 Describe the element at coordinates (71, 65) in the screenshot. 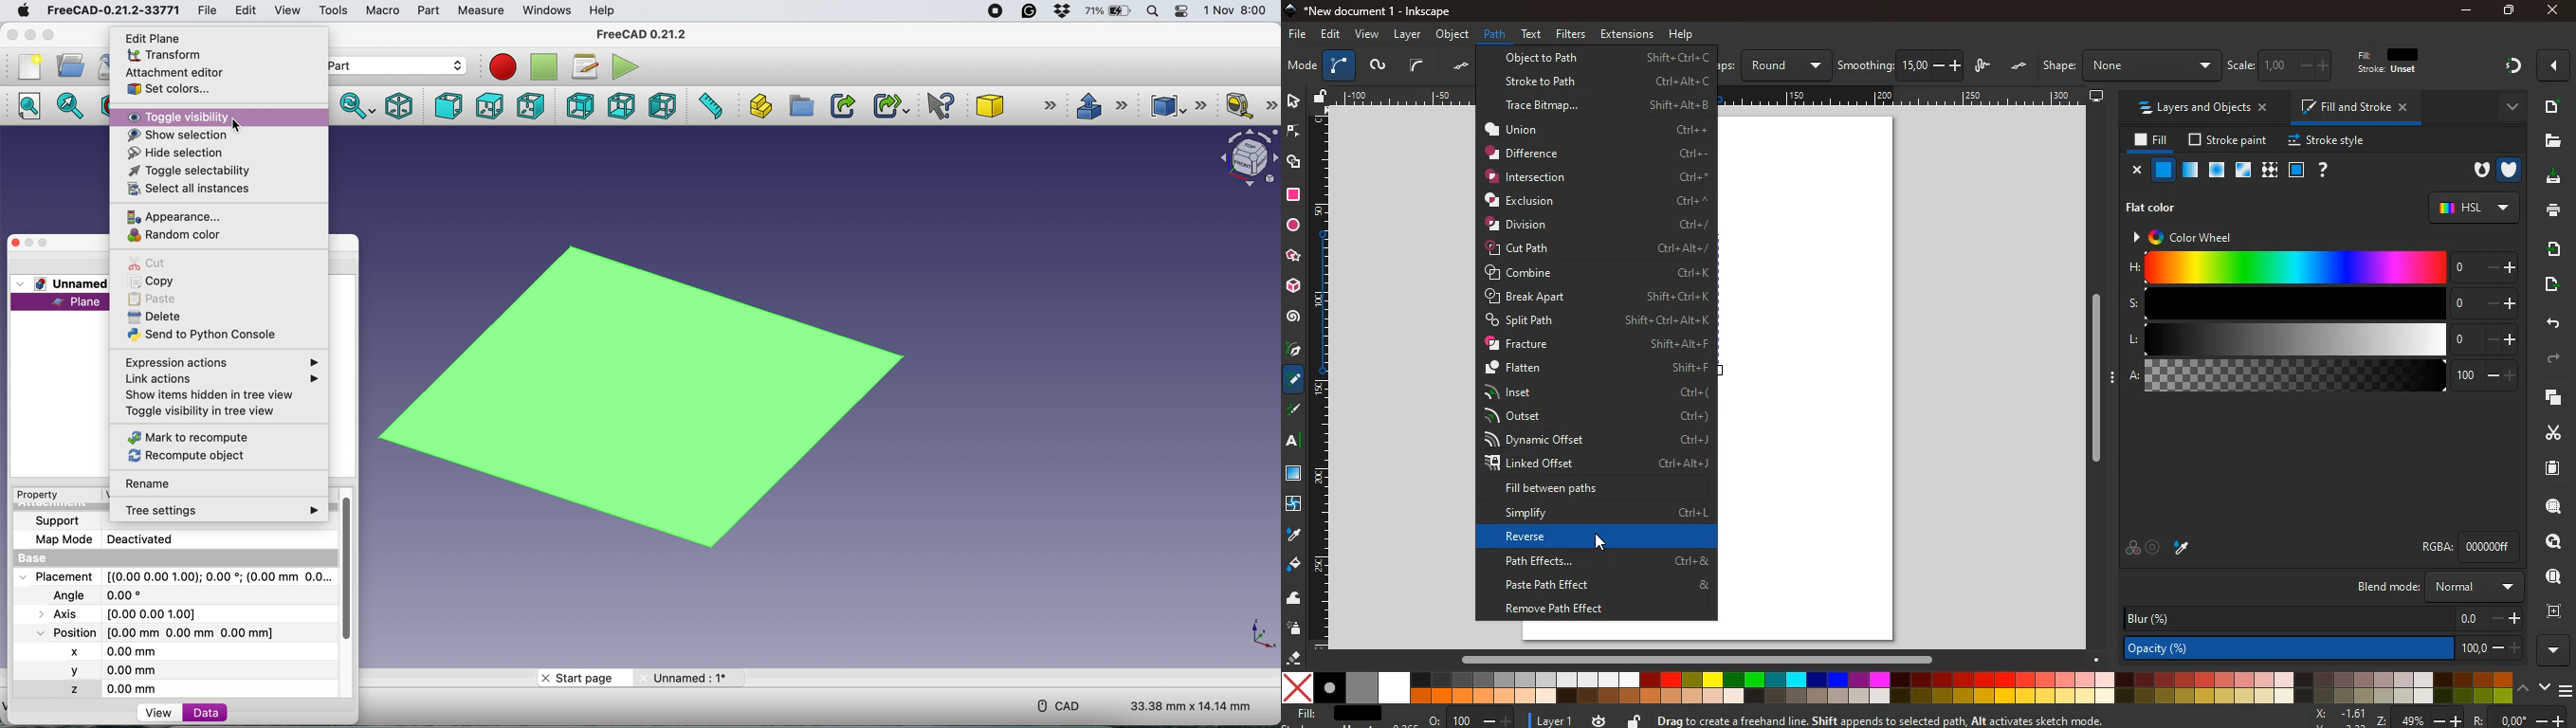

I see `open` at that location.